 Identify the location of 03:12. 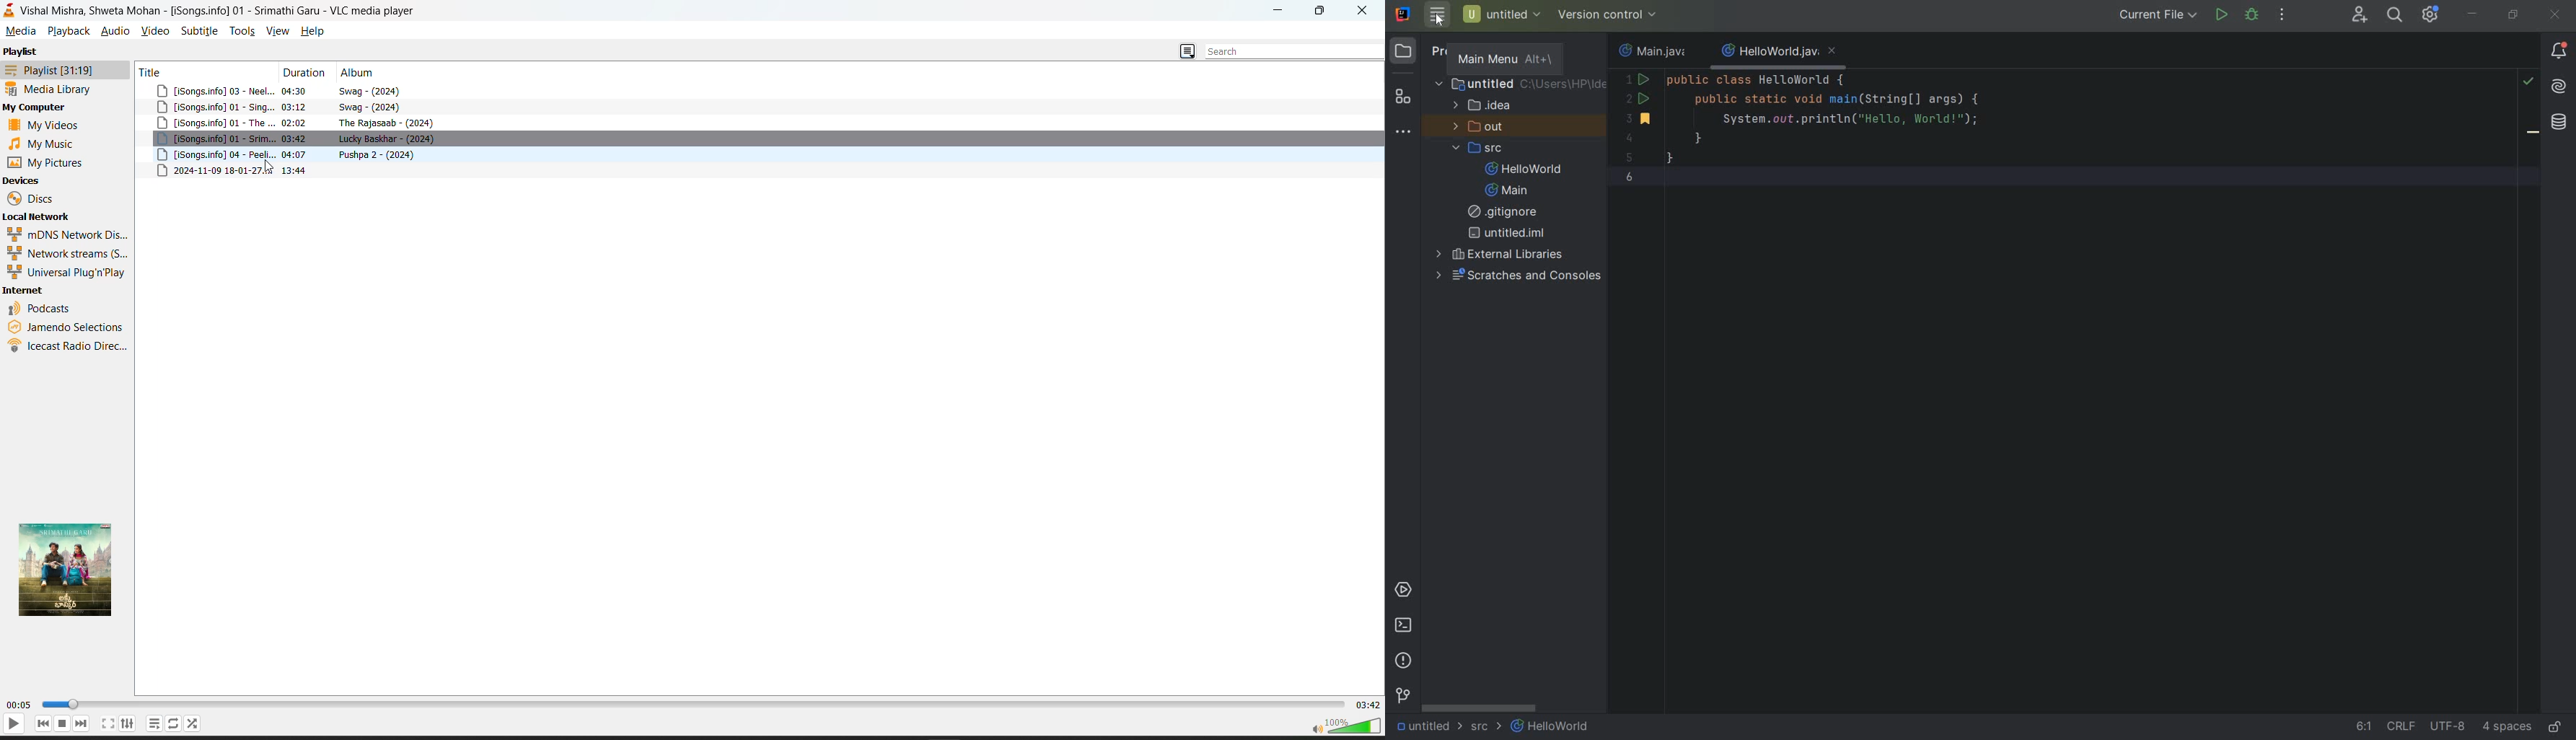
(296, 107).